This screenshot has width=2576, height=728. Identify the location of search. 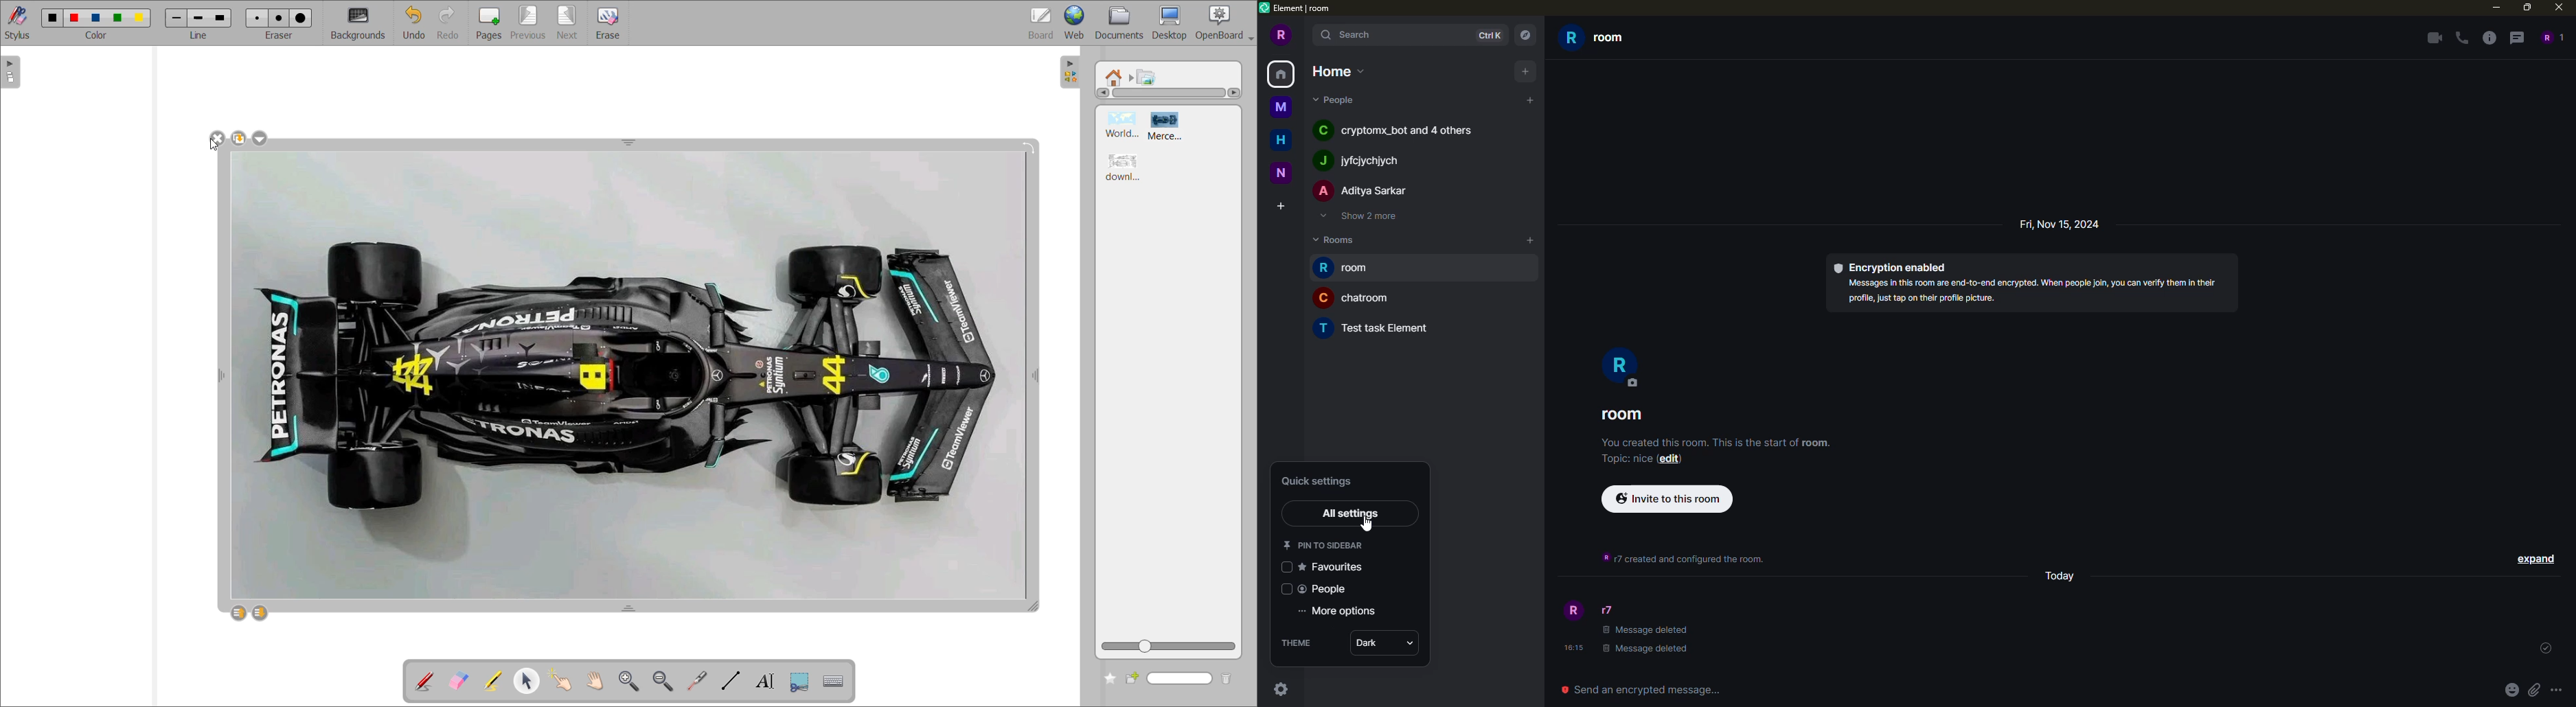
(1355, 34).